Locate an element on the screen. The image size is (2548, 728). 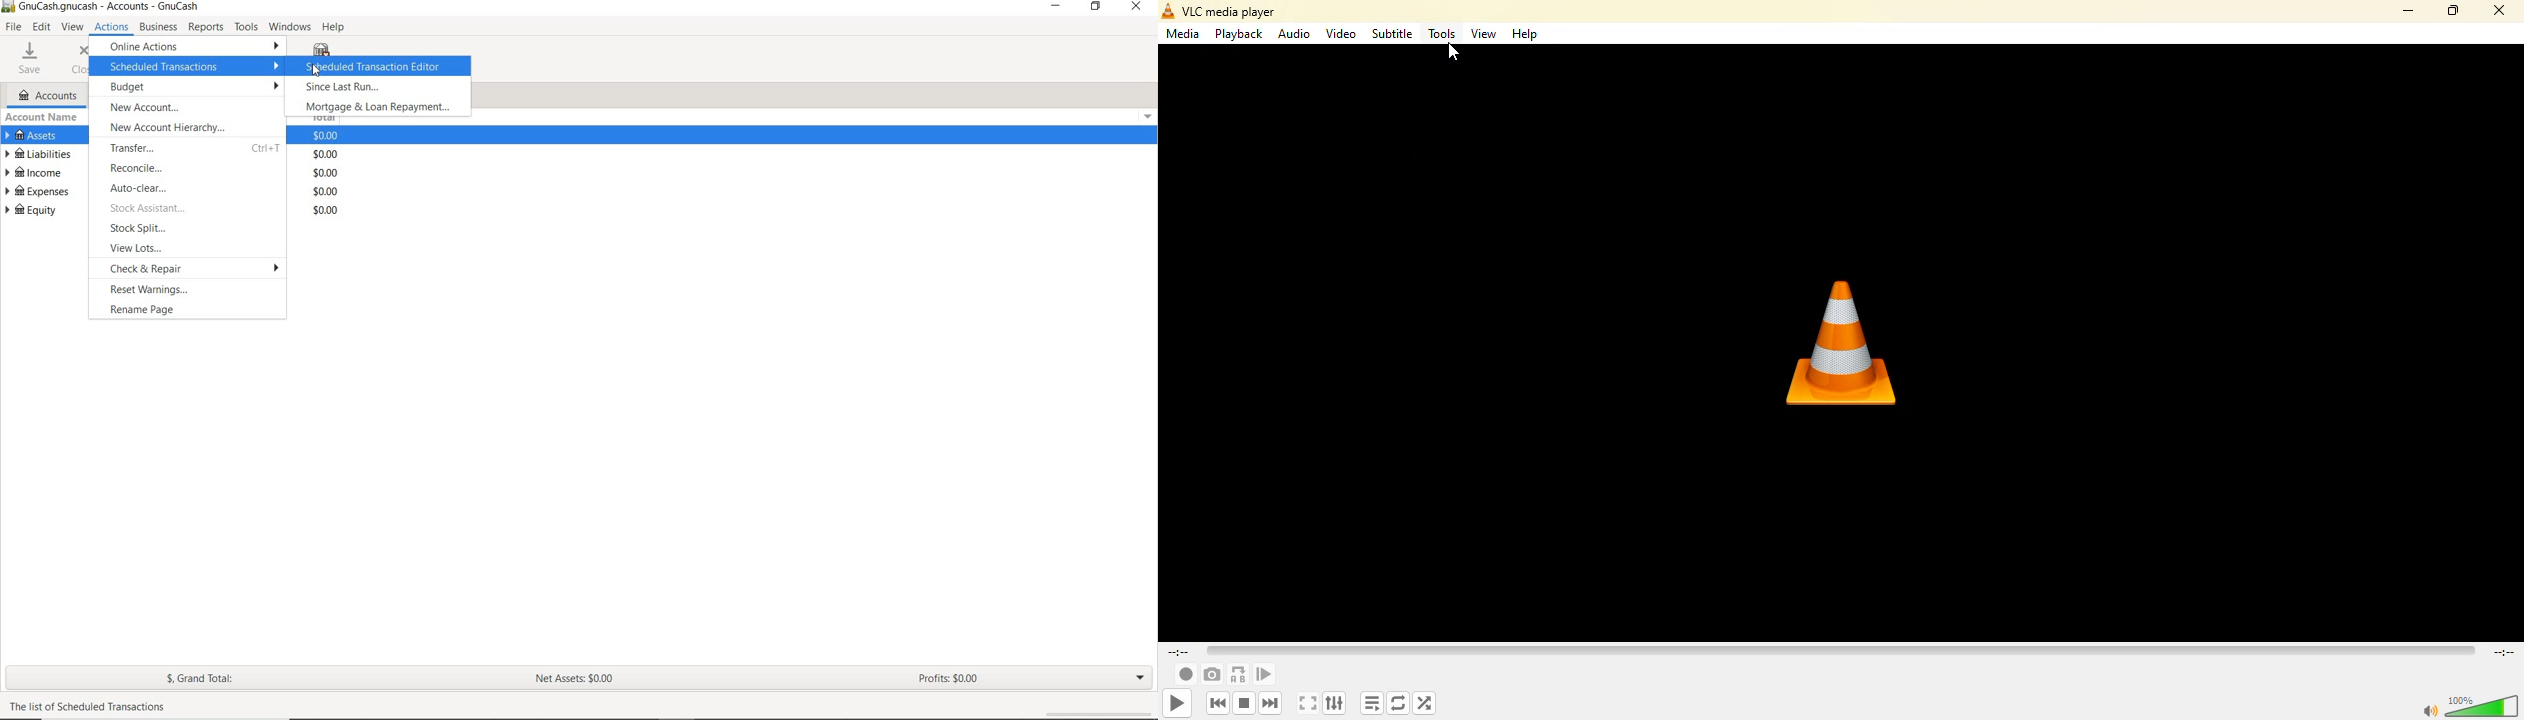
RECONCILE is located at coordinates (191, 168).